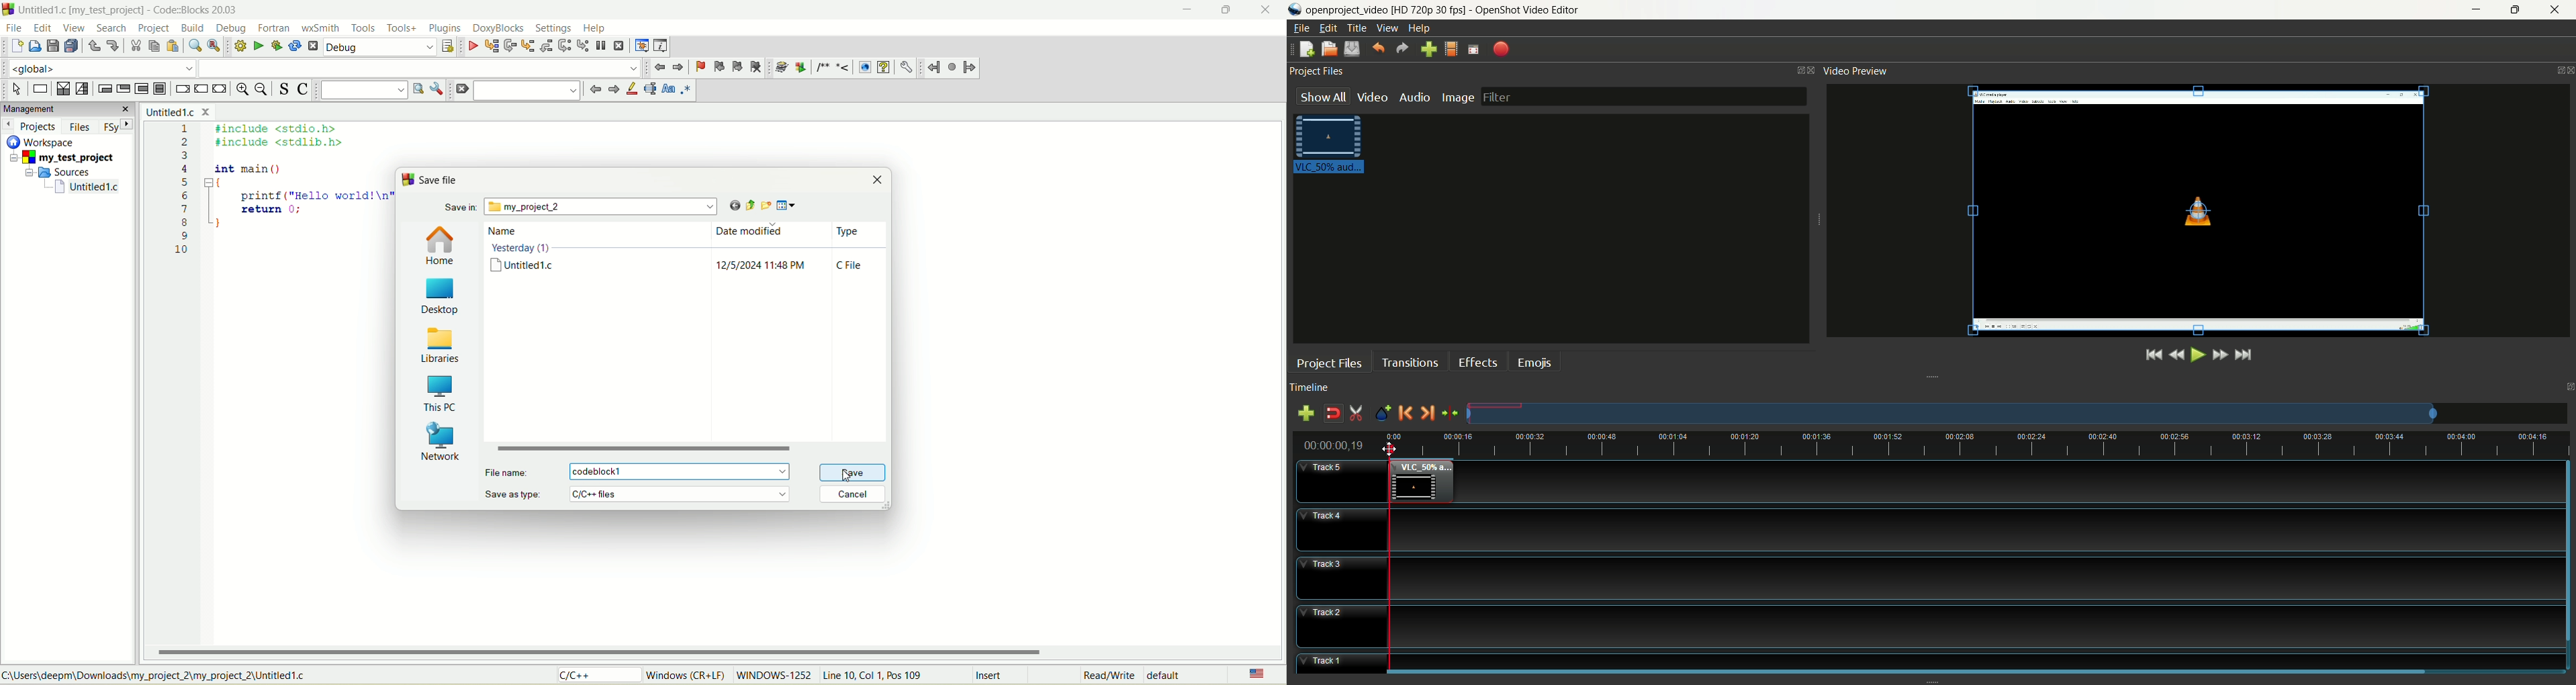 The image size is (2576, 700). What do you see at coordinates (1255, 675) in the screenshot?
I see `language` at bounding box center [1255, 675].